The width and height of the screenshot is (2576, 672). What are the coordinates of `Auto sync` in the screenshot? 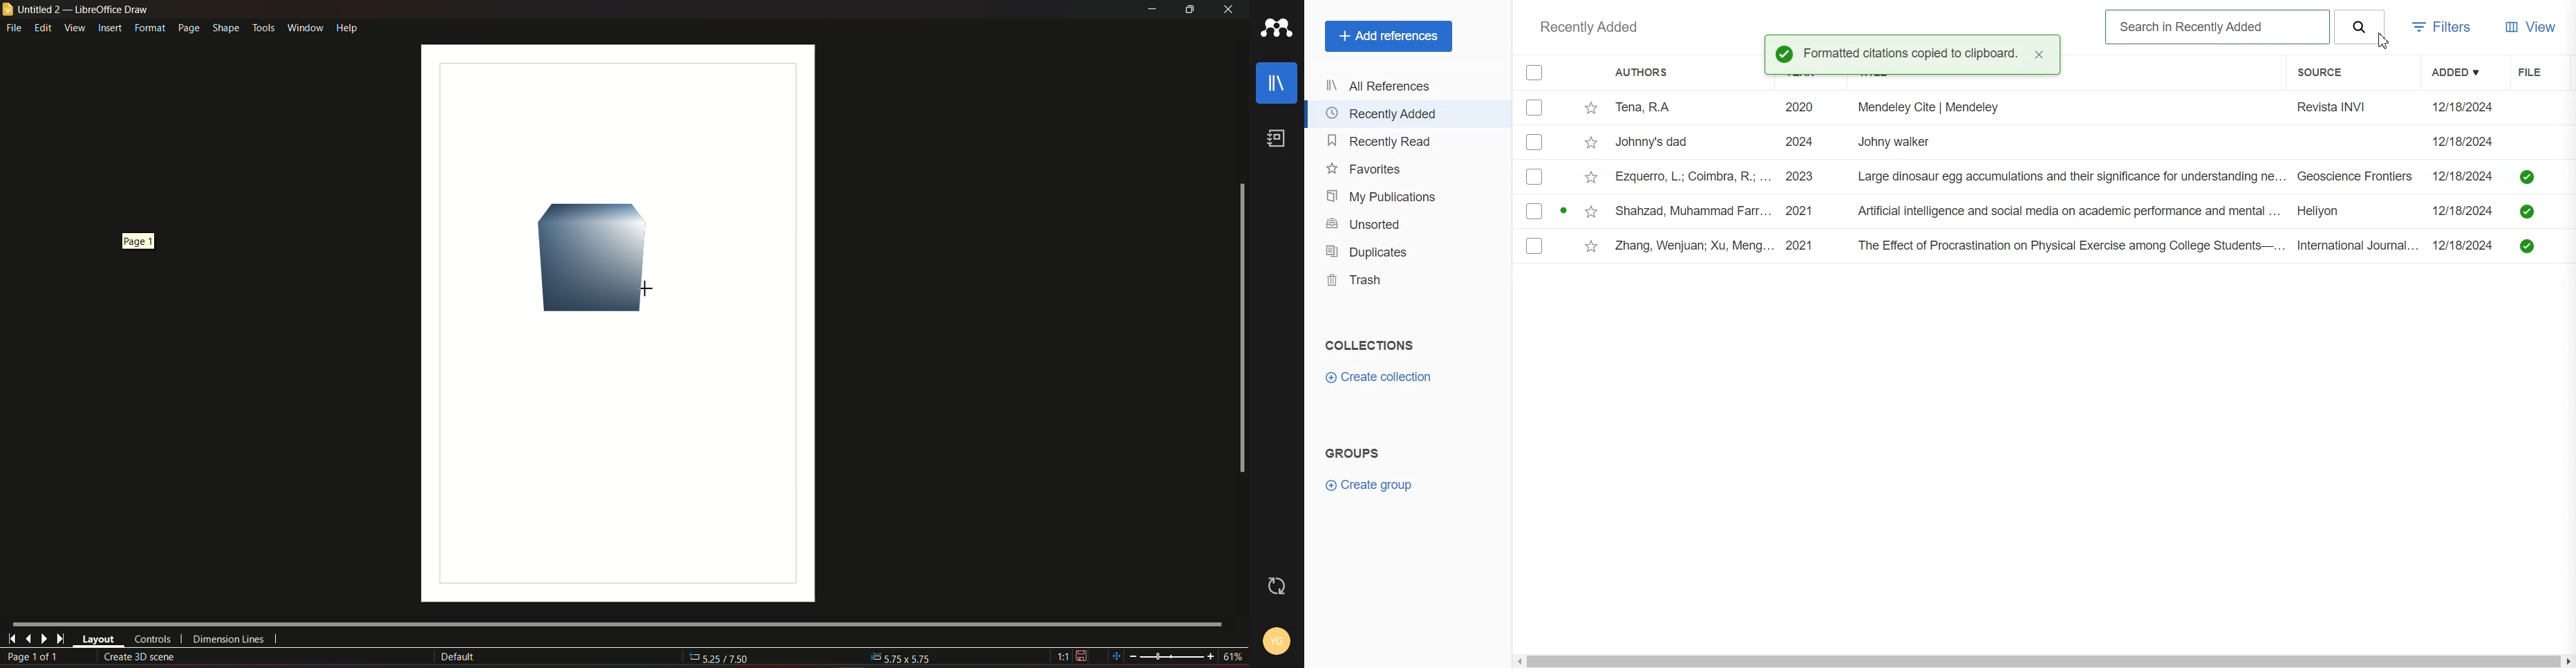 It's located at (1277, 585).